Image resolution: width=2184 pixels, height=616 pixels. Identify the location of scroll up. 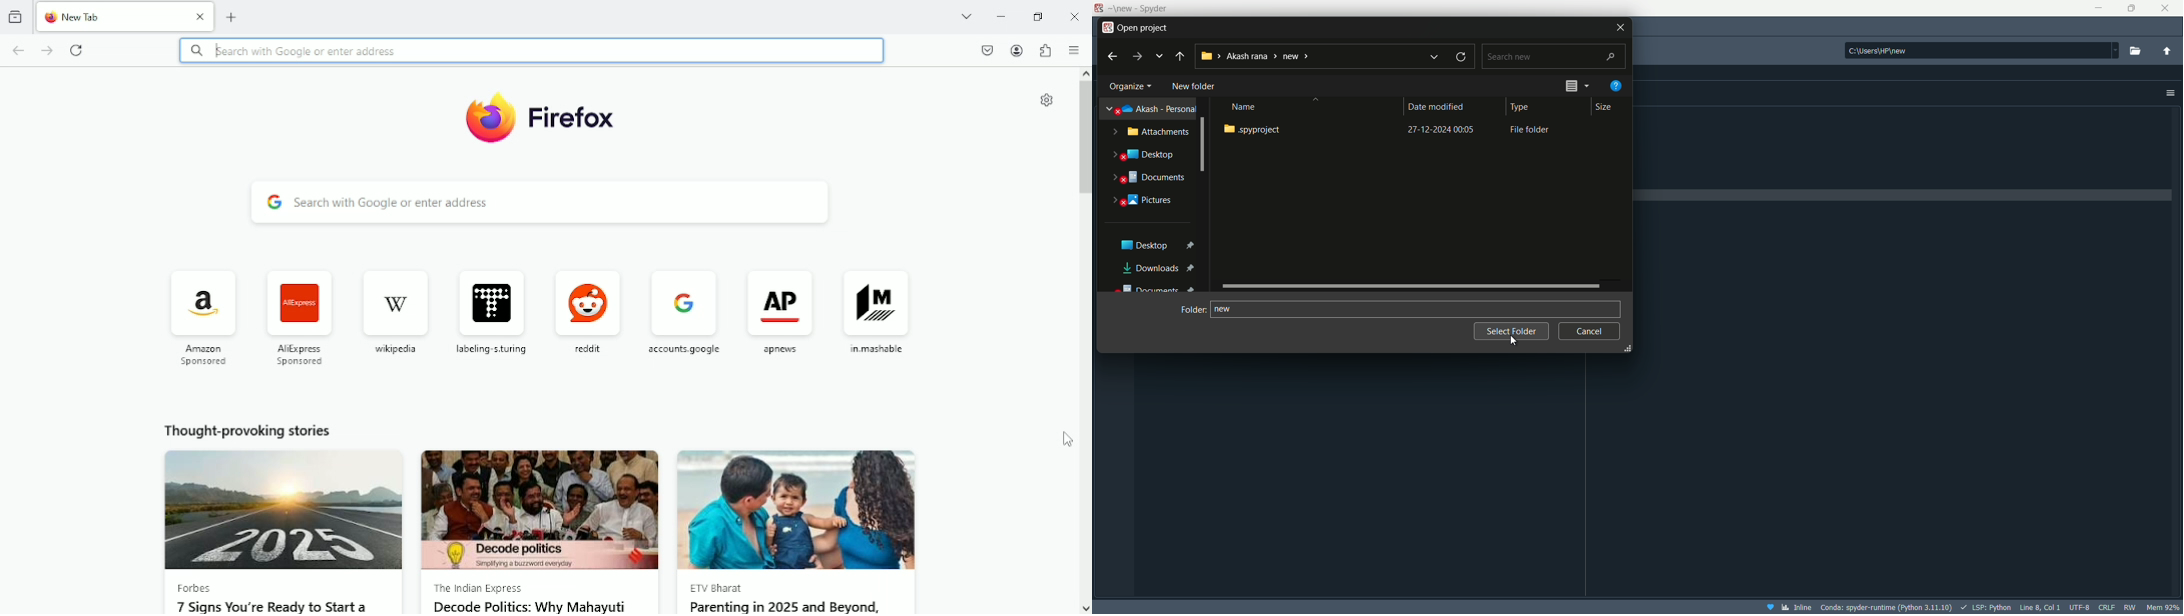
(1084, 73).